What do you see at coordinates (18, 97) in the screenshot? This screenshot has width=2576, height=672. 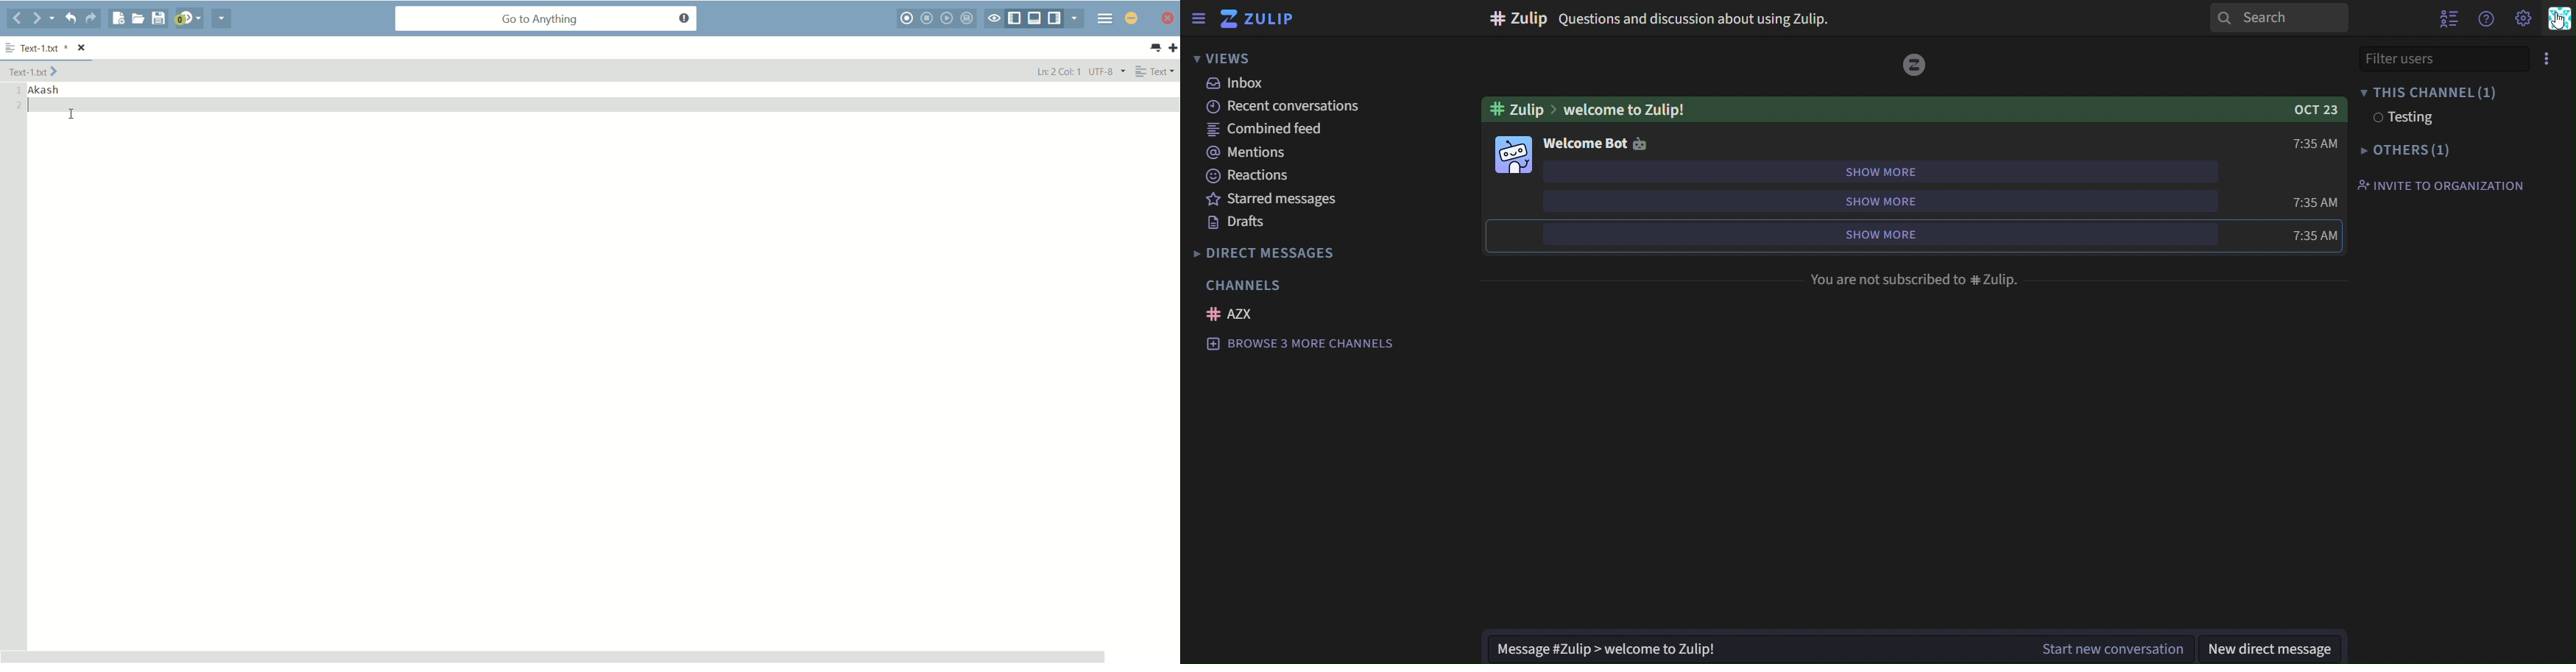 I see `line number` at bounding box center [18, 97].